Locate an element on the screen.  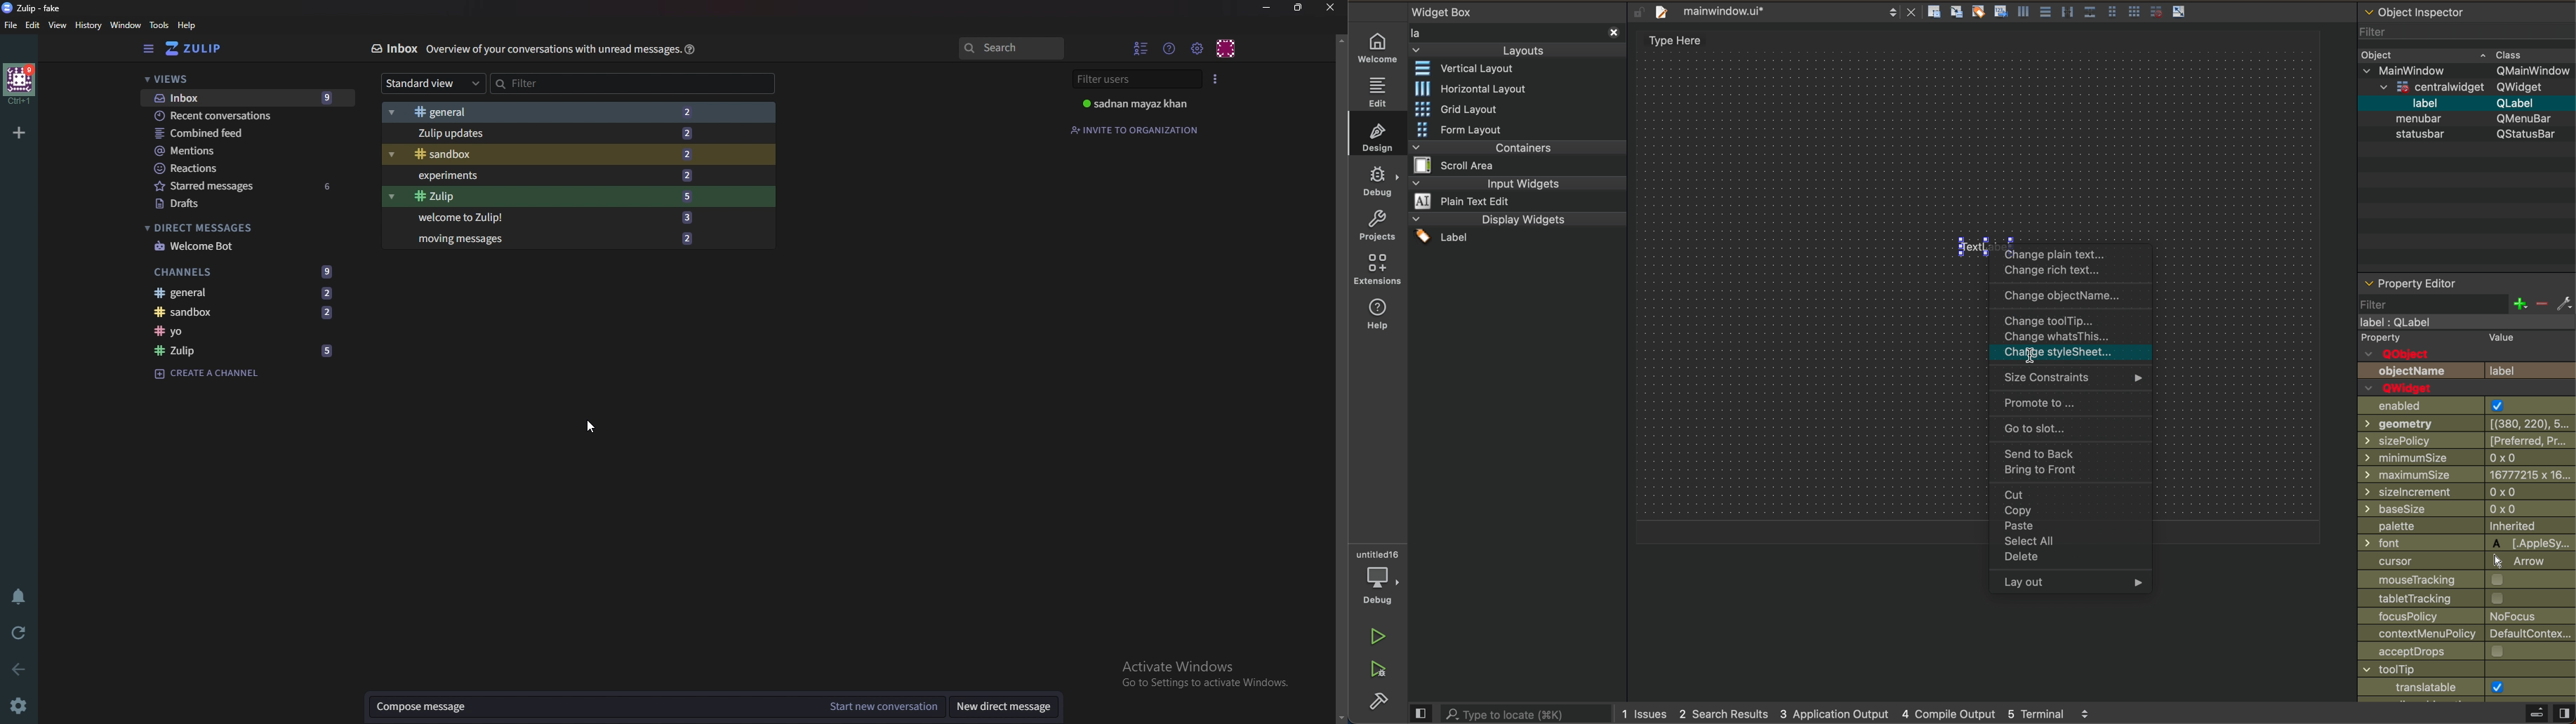
cursor is located at coordinates (2455, 562).